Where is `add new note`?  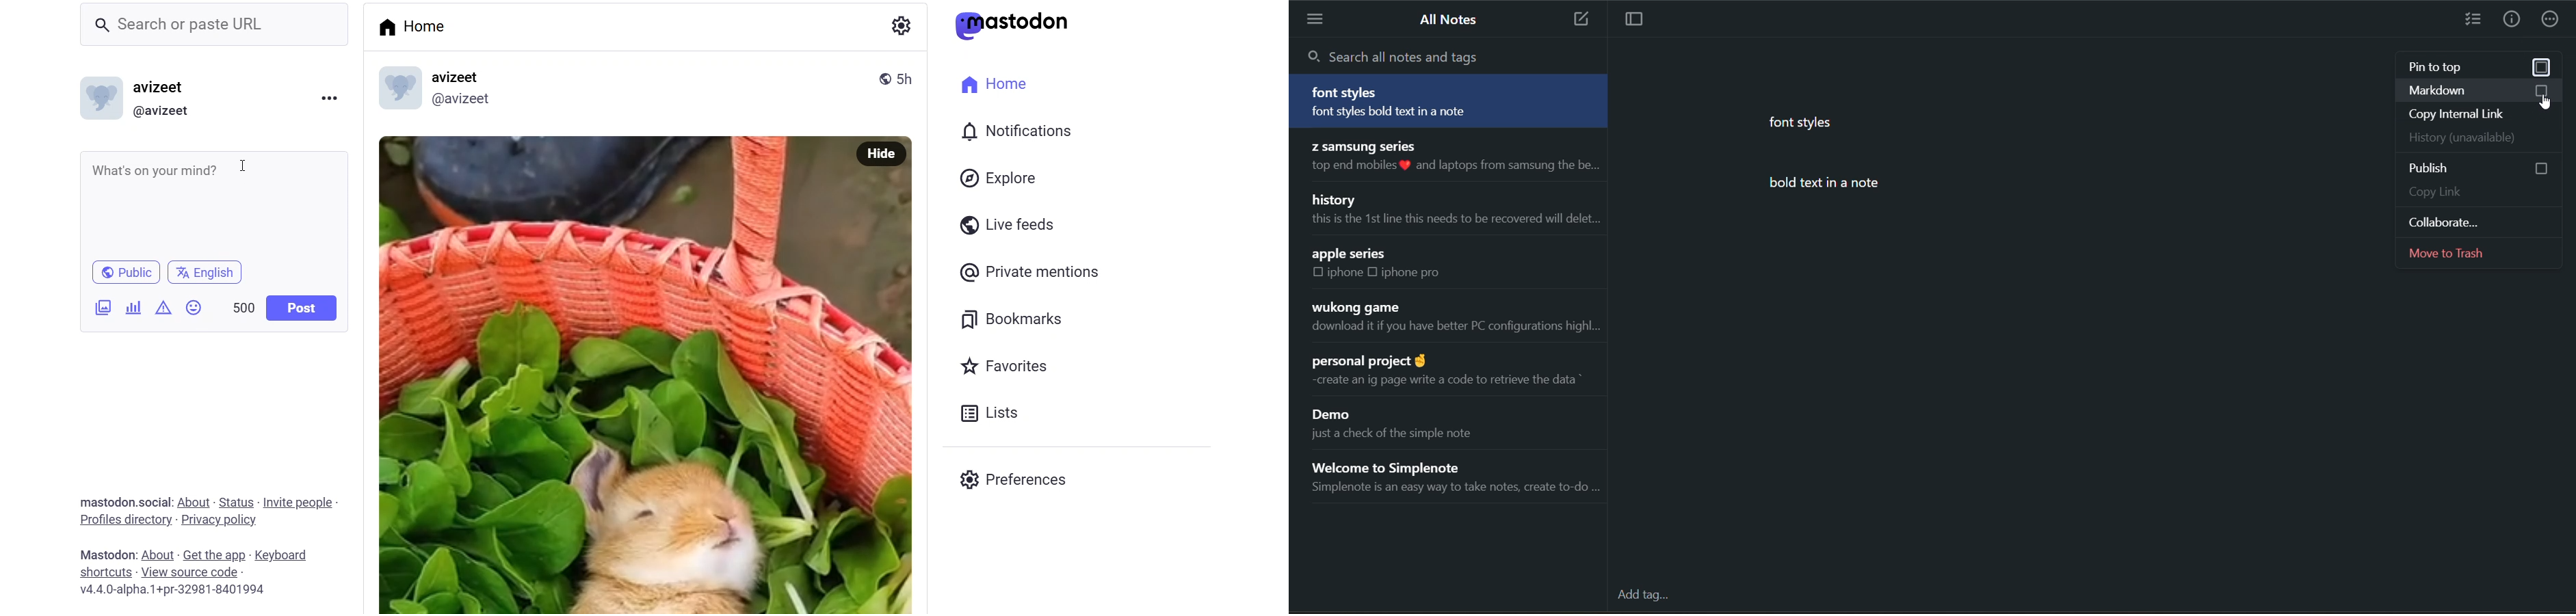 add new note is located at coordinates (1576, 19).